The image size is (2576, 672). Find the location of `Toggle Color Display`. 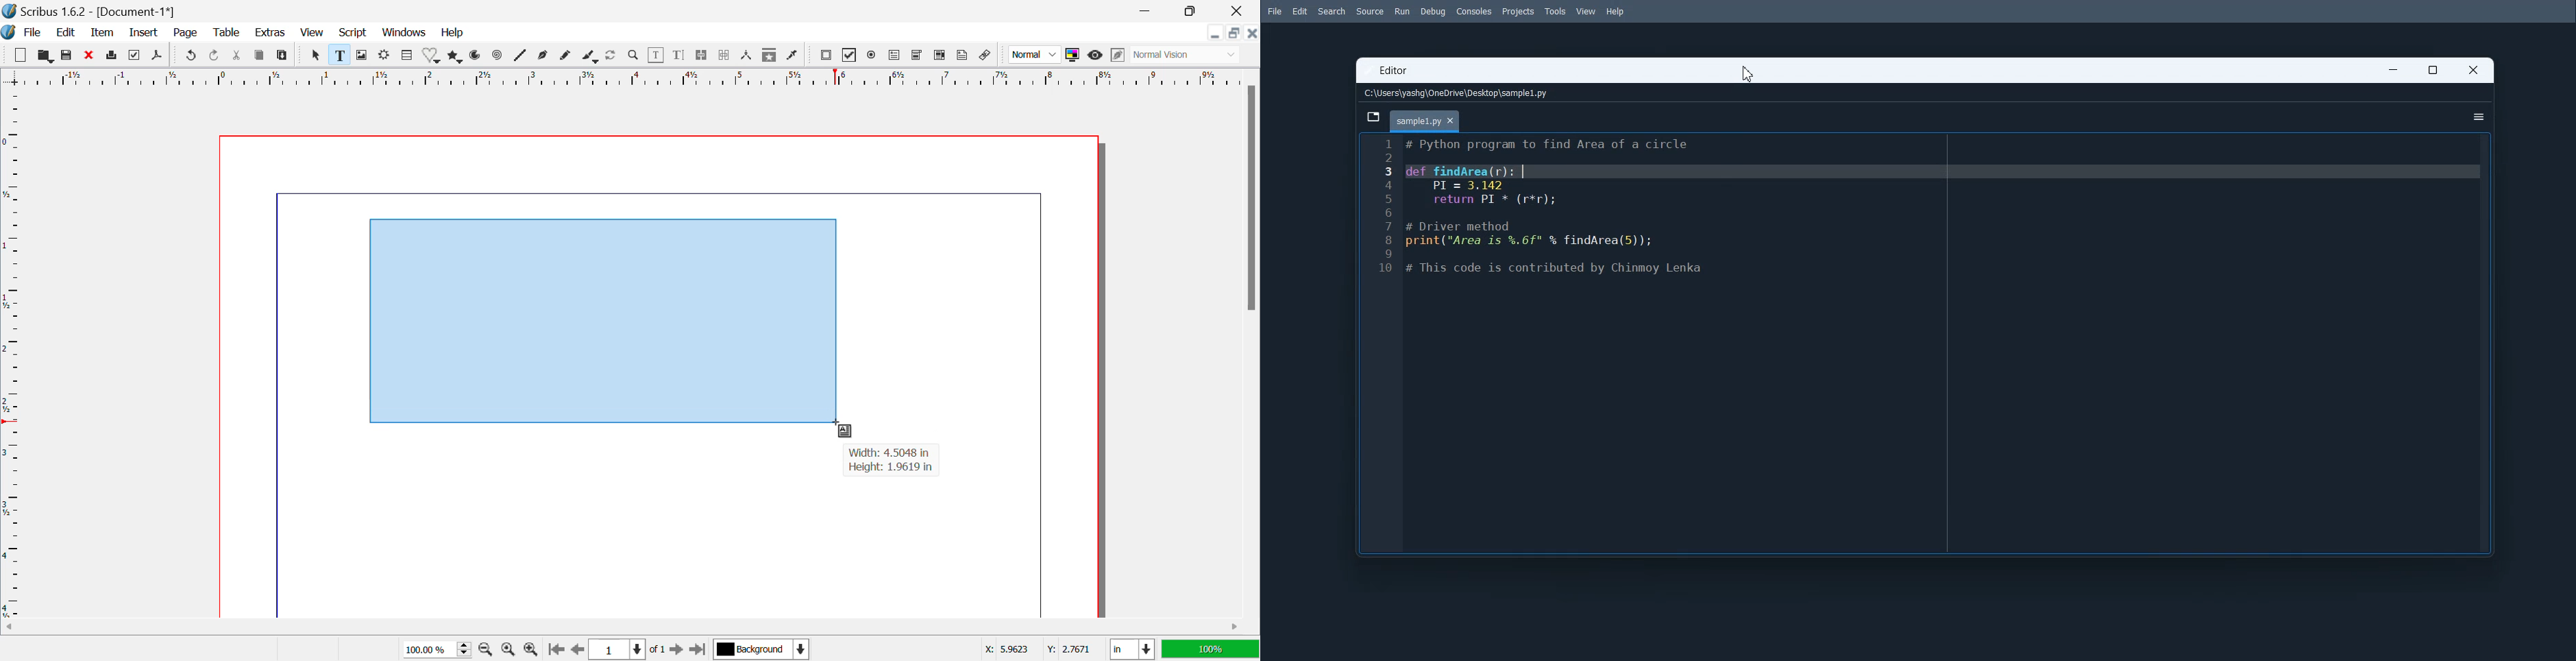

Toggle Color Display is located at coordinates (1075, 56).